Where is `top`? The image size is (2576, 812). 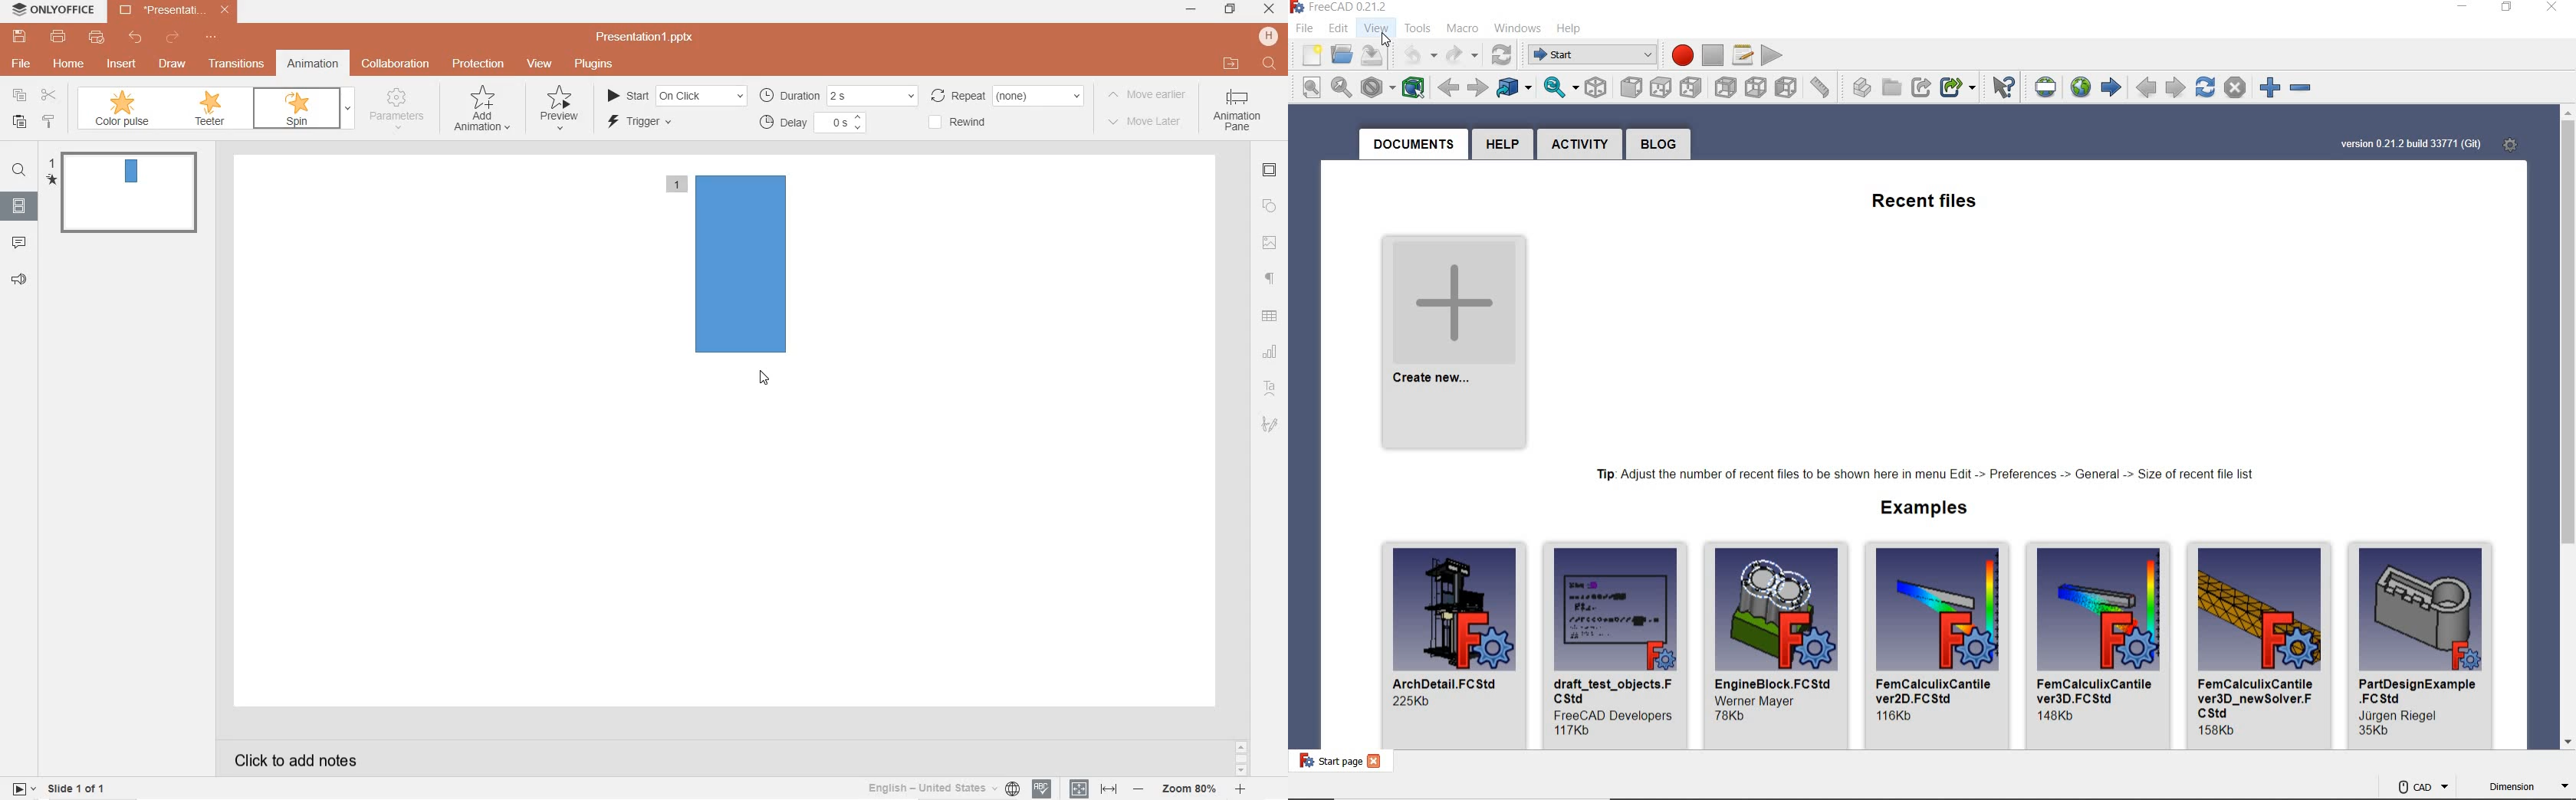
top is located at coordinates (1661, 88).